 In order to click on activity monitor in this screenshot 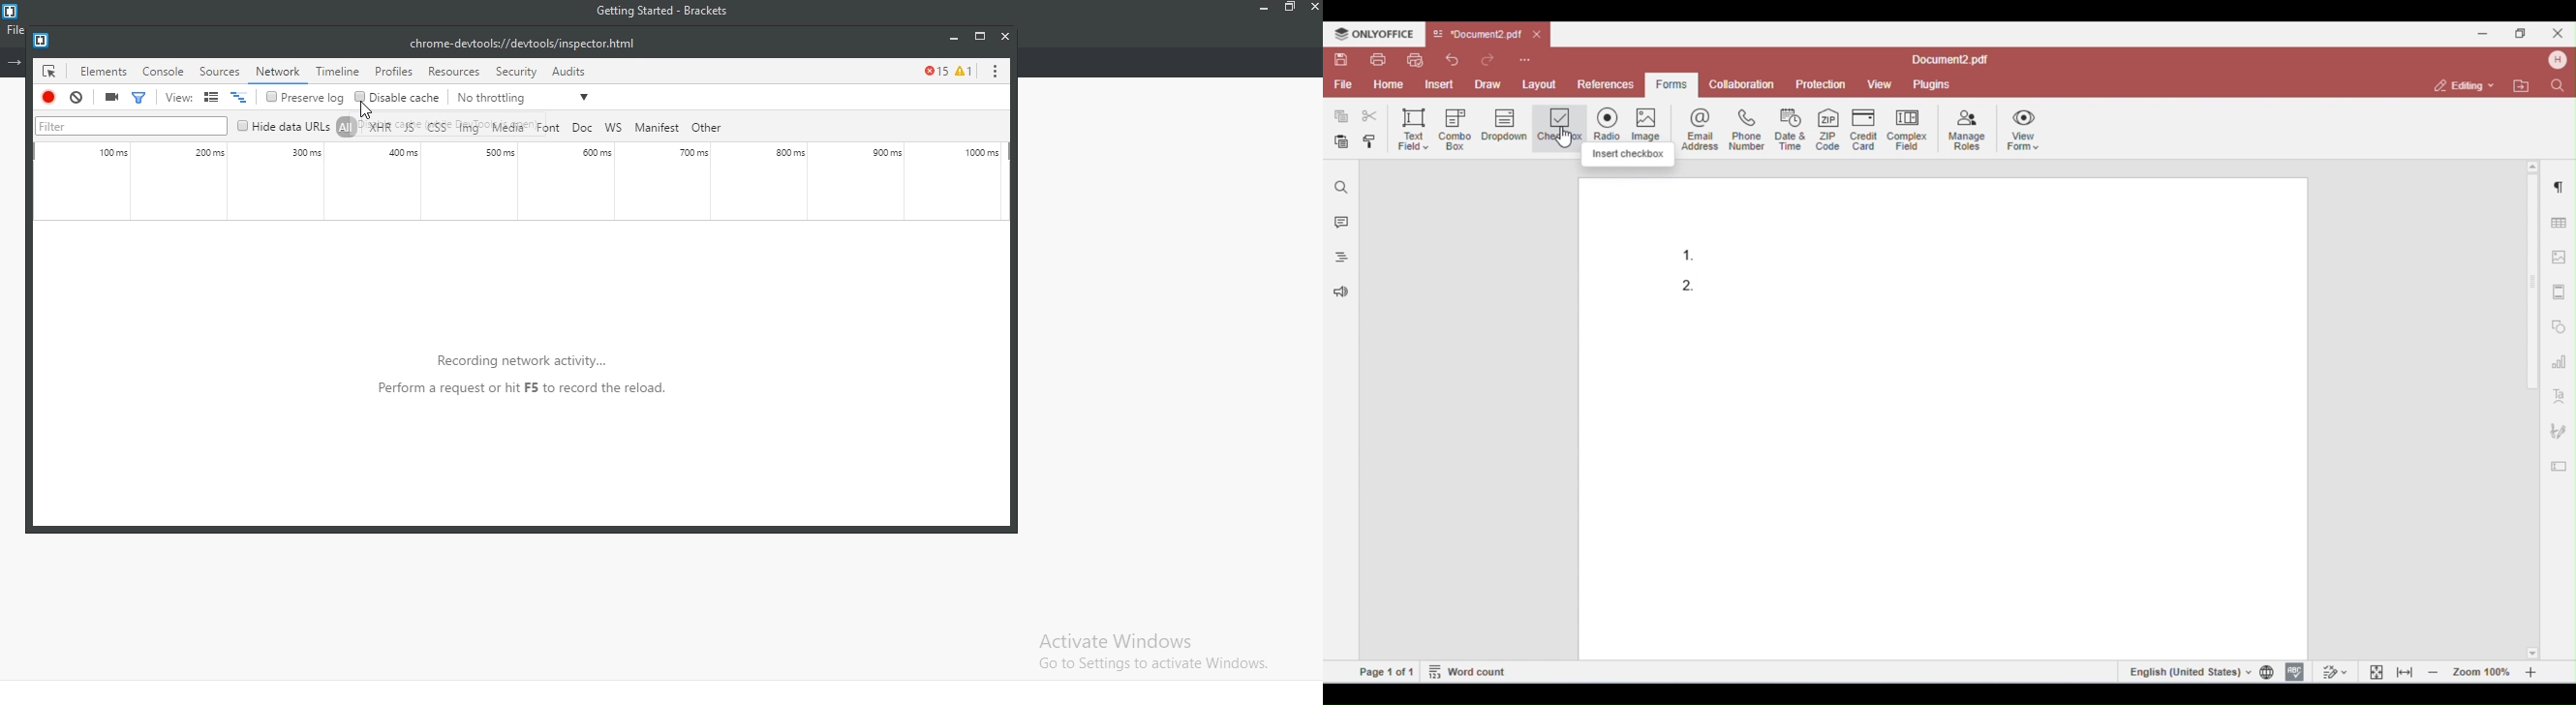, I will do `click(522, 183)`.